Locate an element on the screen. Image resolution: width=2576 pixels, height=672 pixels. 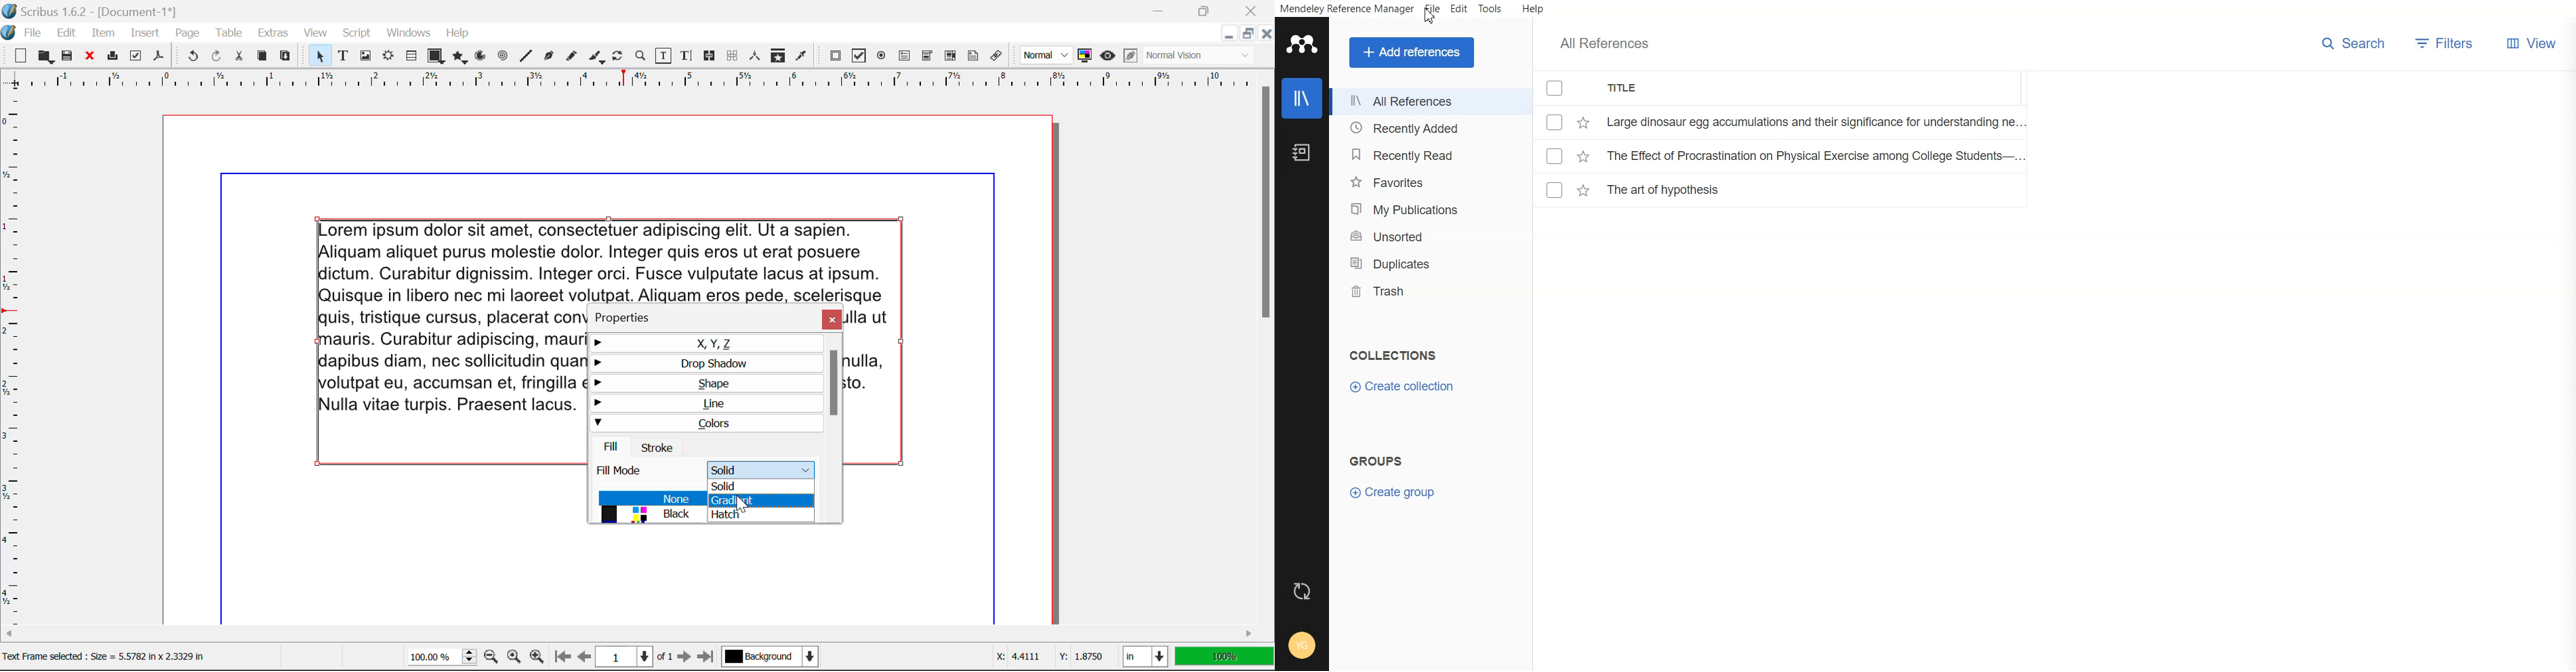
Render Frame is located at coordinates (388, 57).